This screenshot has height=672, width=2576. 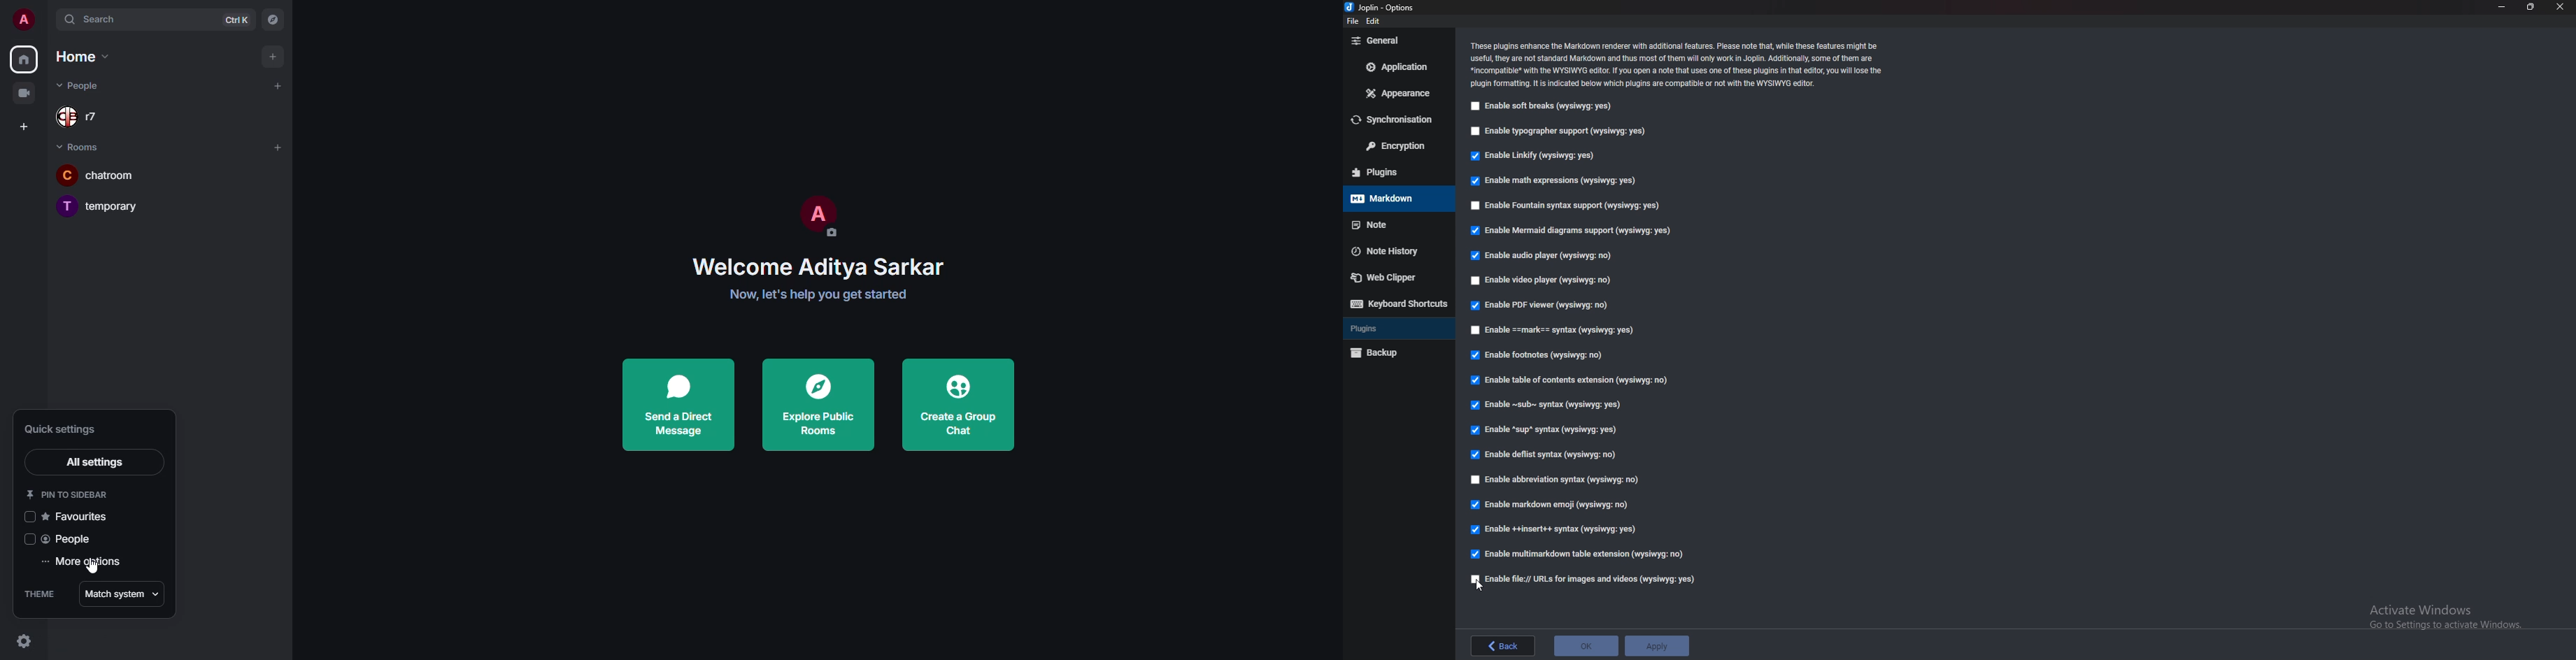 I want to click on theme, so click(x=38, y=593).